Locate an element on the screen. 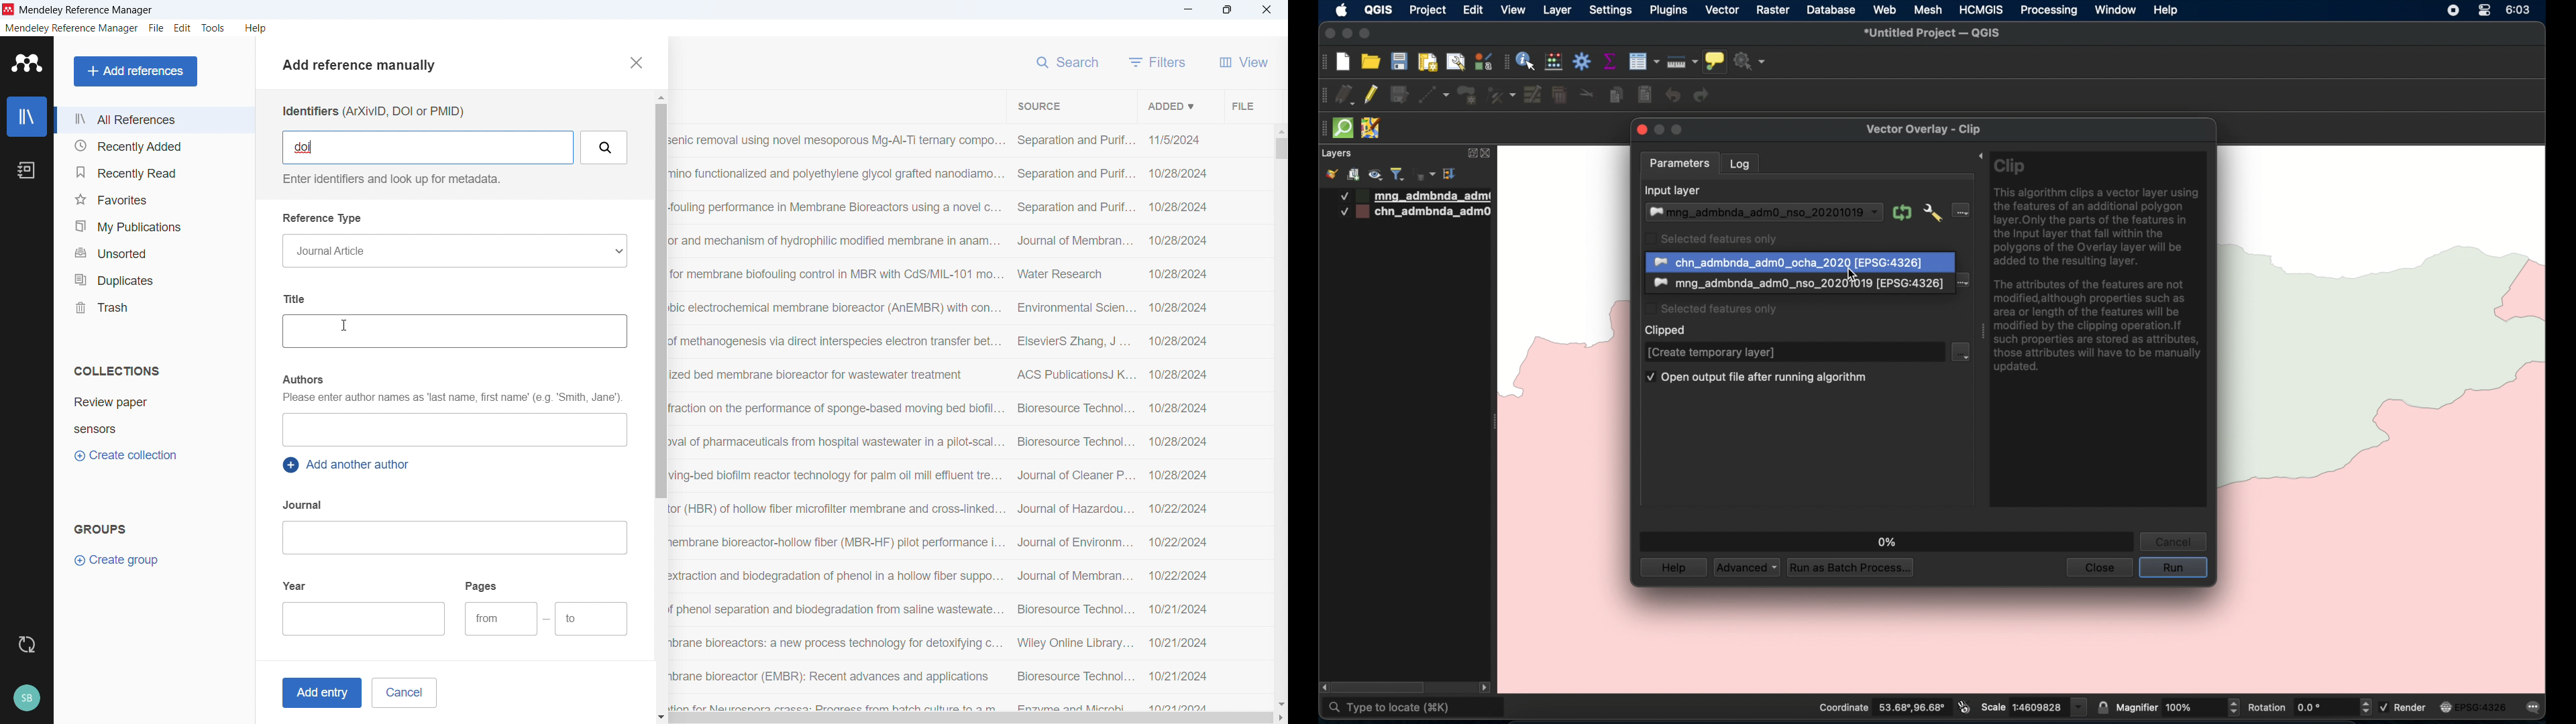 Image resolution: width=2576 pixels, height=728 pixels. layers  is located at coordinates (1336, 154).